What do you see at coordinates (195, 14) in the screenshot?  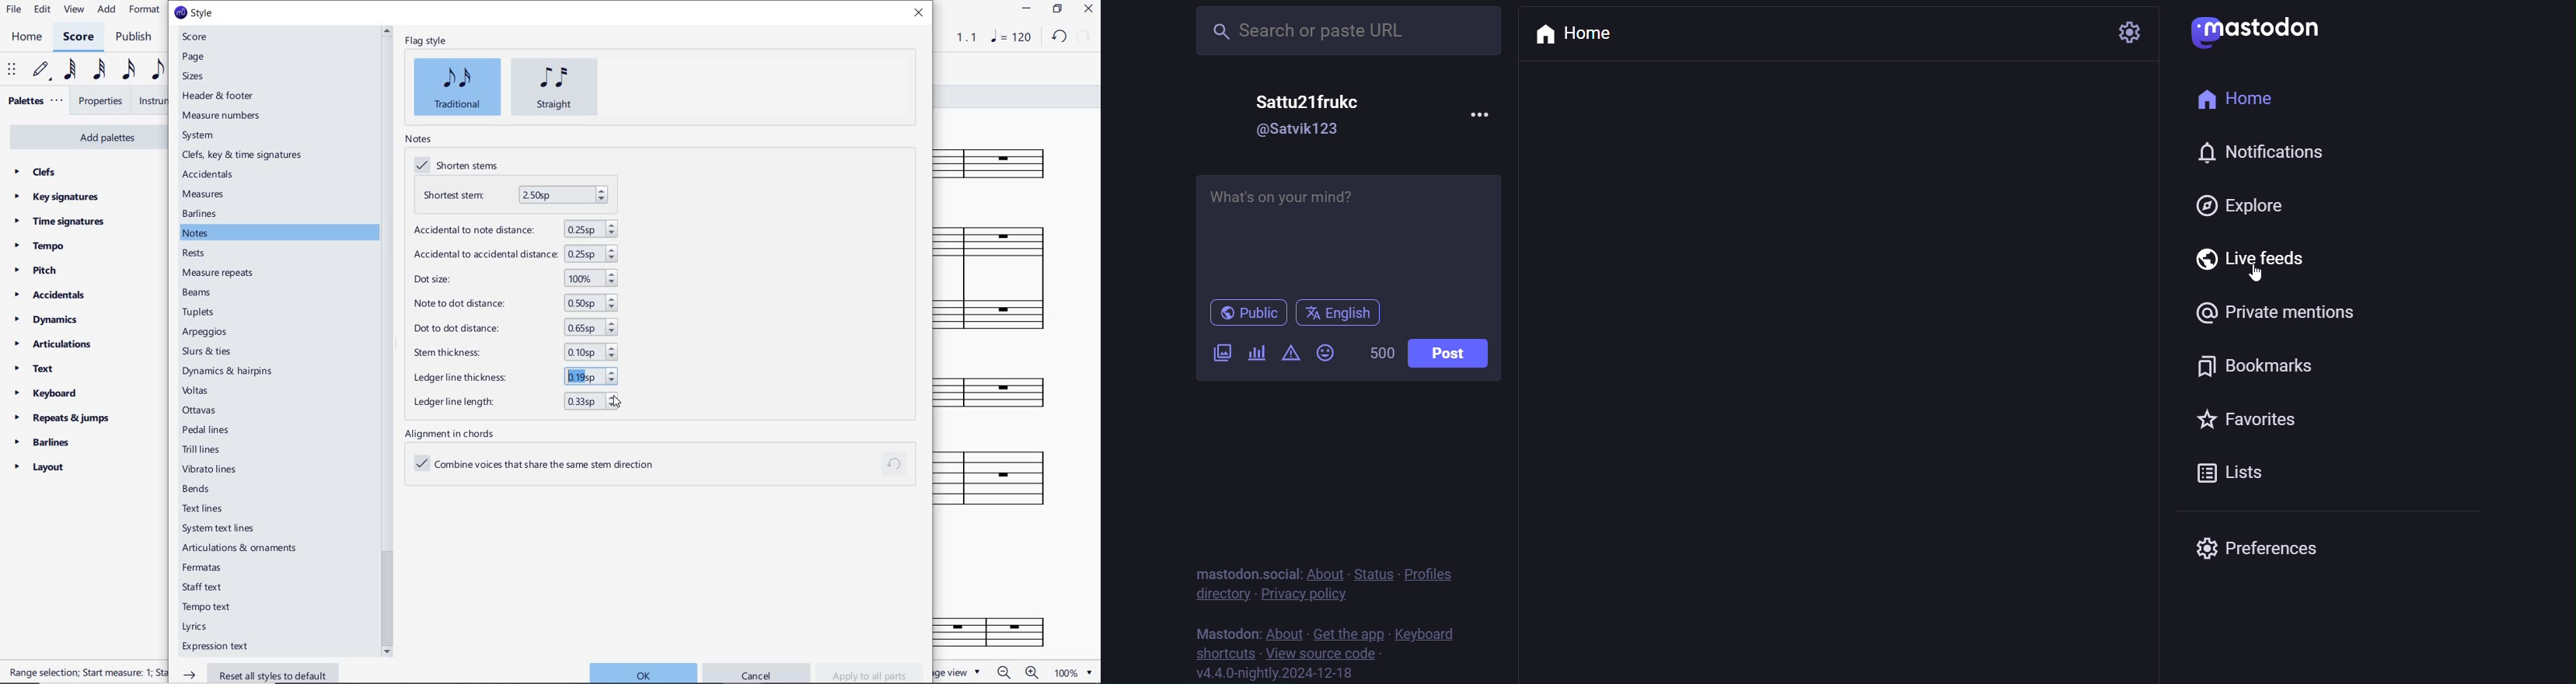 I see `style` at bounding box center [195, 14].